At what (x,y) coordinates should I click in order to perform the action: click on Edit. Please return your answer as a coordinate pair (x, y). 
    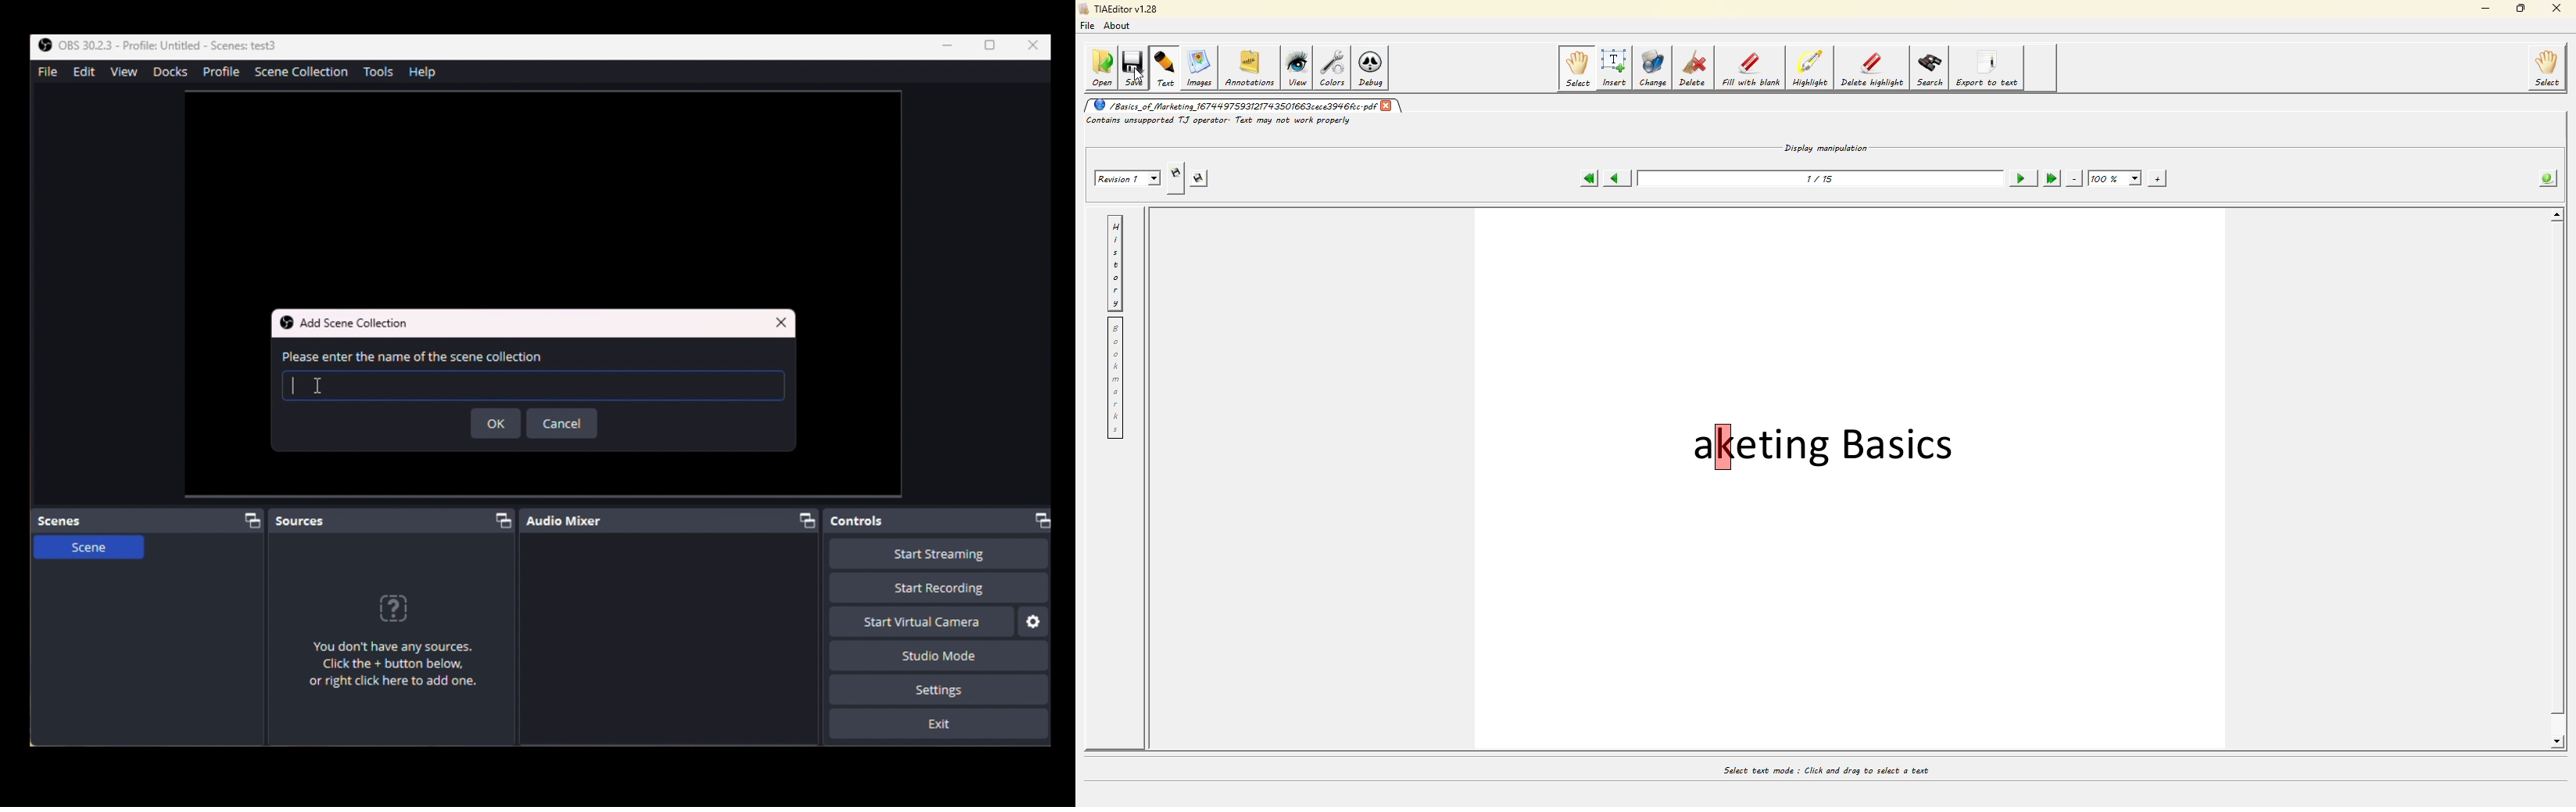
    Looking at the image, I should click on (81, 72).